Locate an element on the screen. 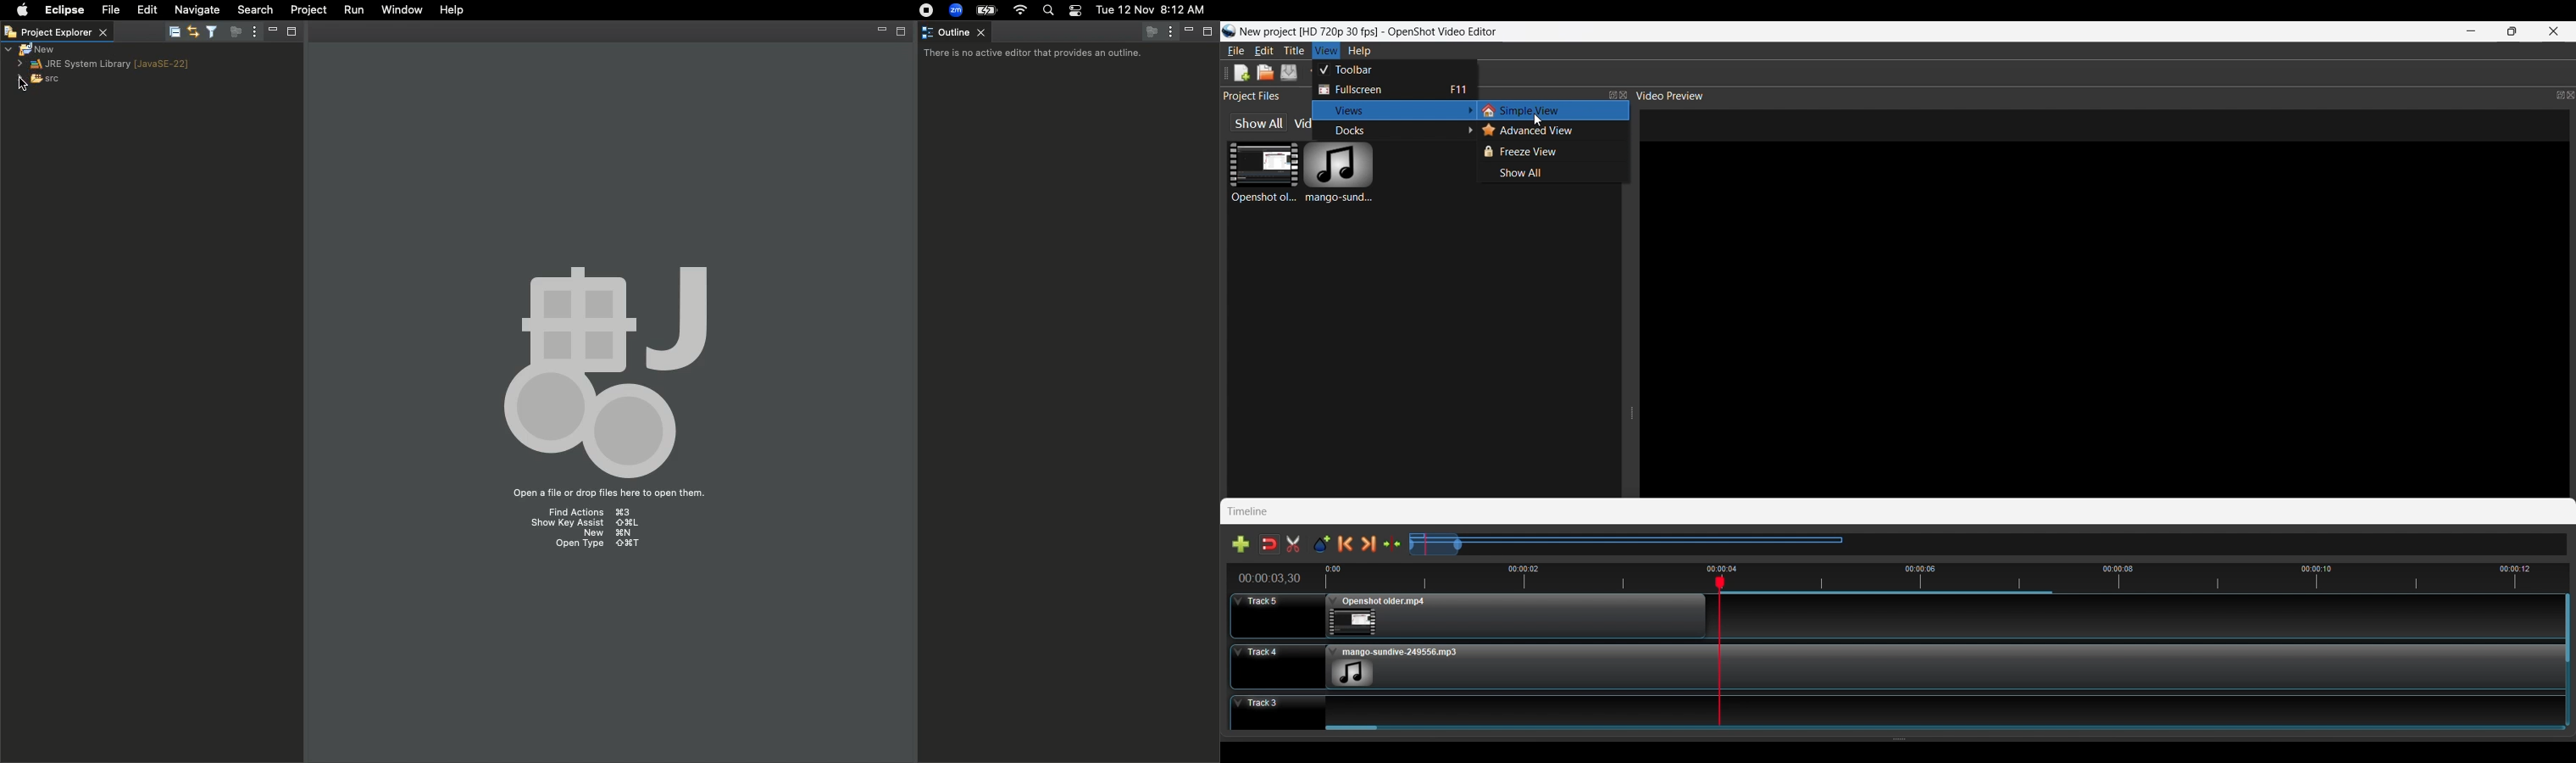  Add Track is located at coordinates (1241, 544).